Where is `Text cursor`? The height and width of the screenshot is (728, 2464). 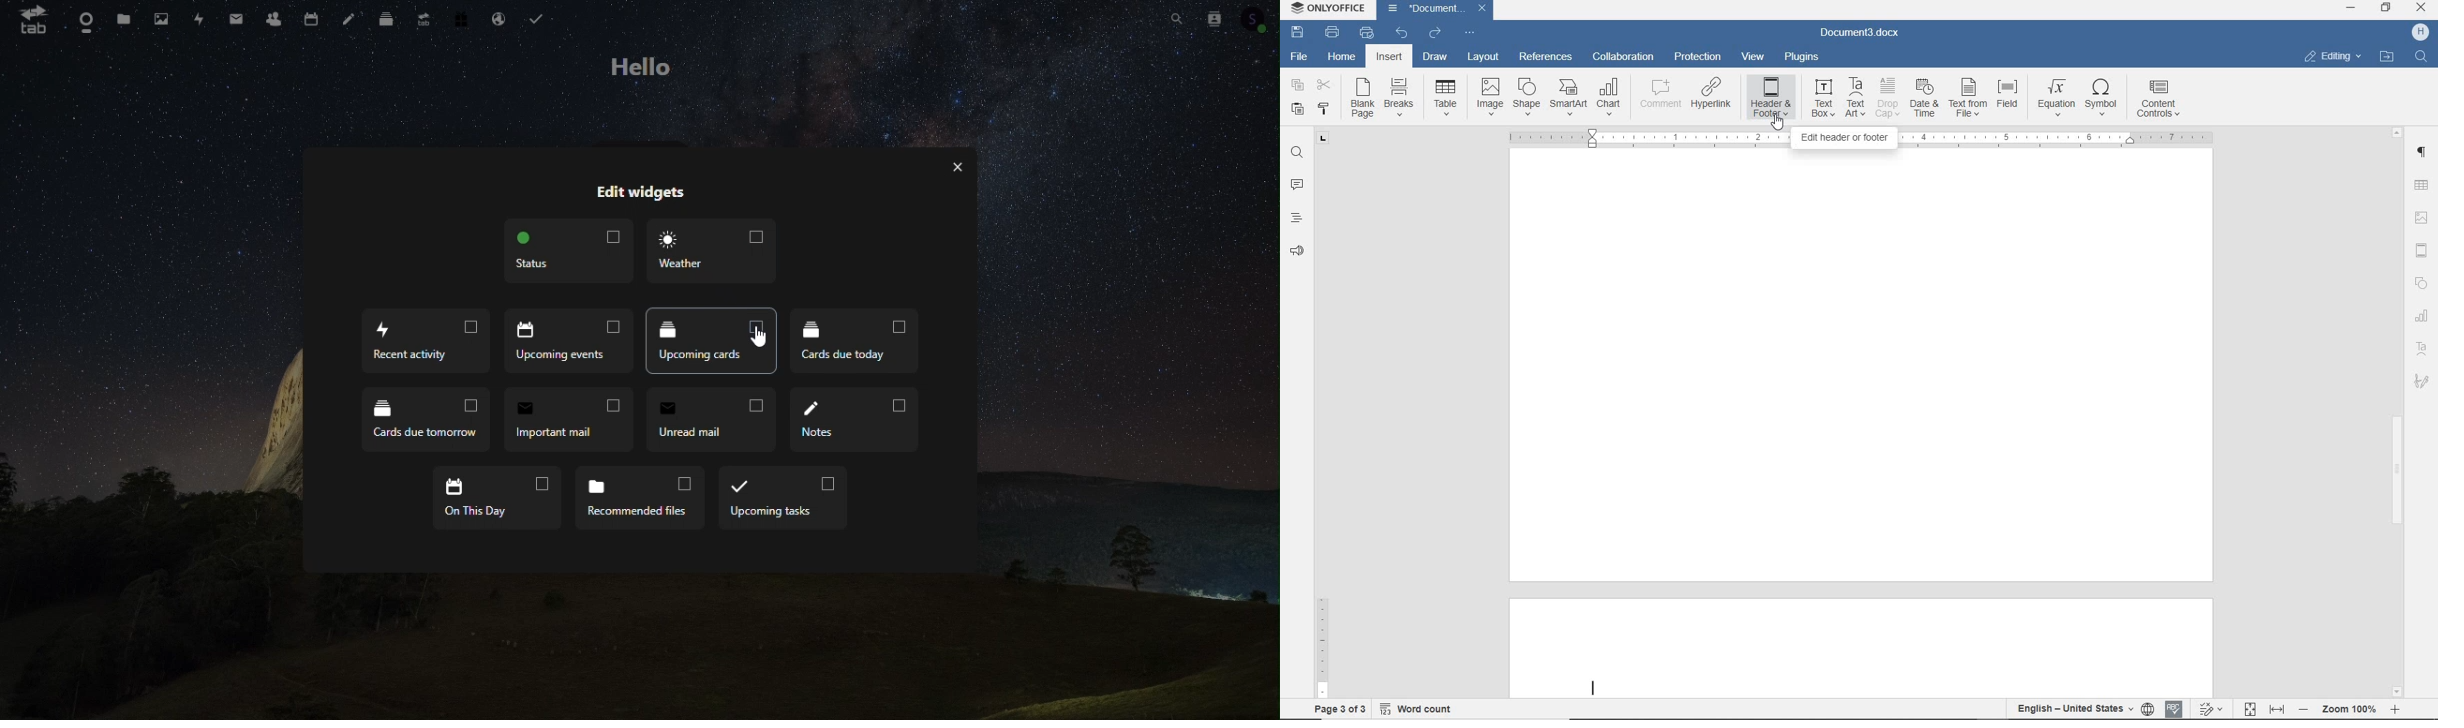
Text cursor is located at coordinates (1593, 687).